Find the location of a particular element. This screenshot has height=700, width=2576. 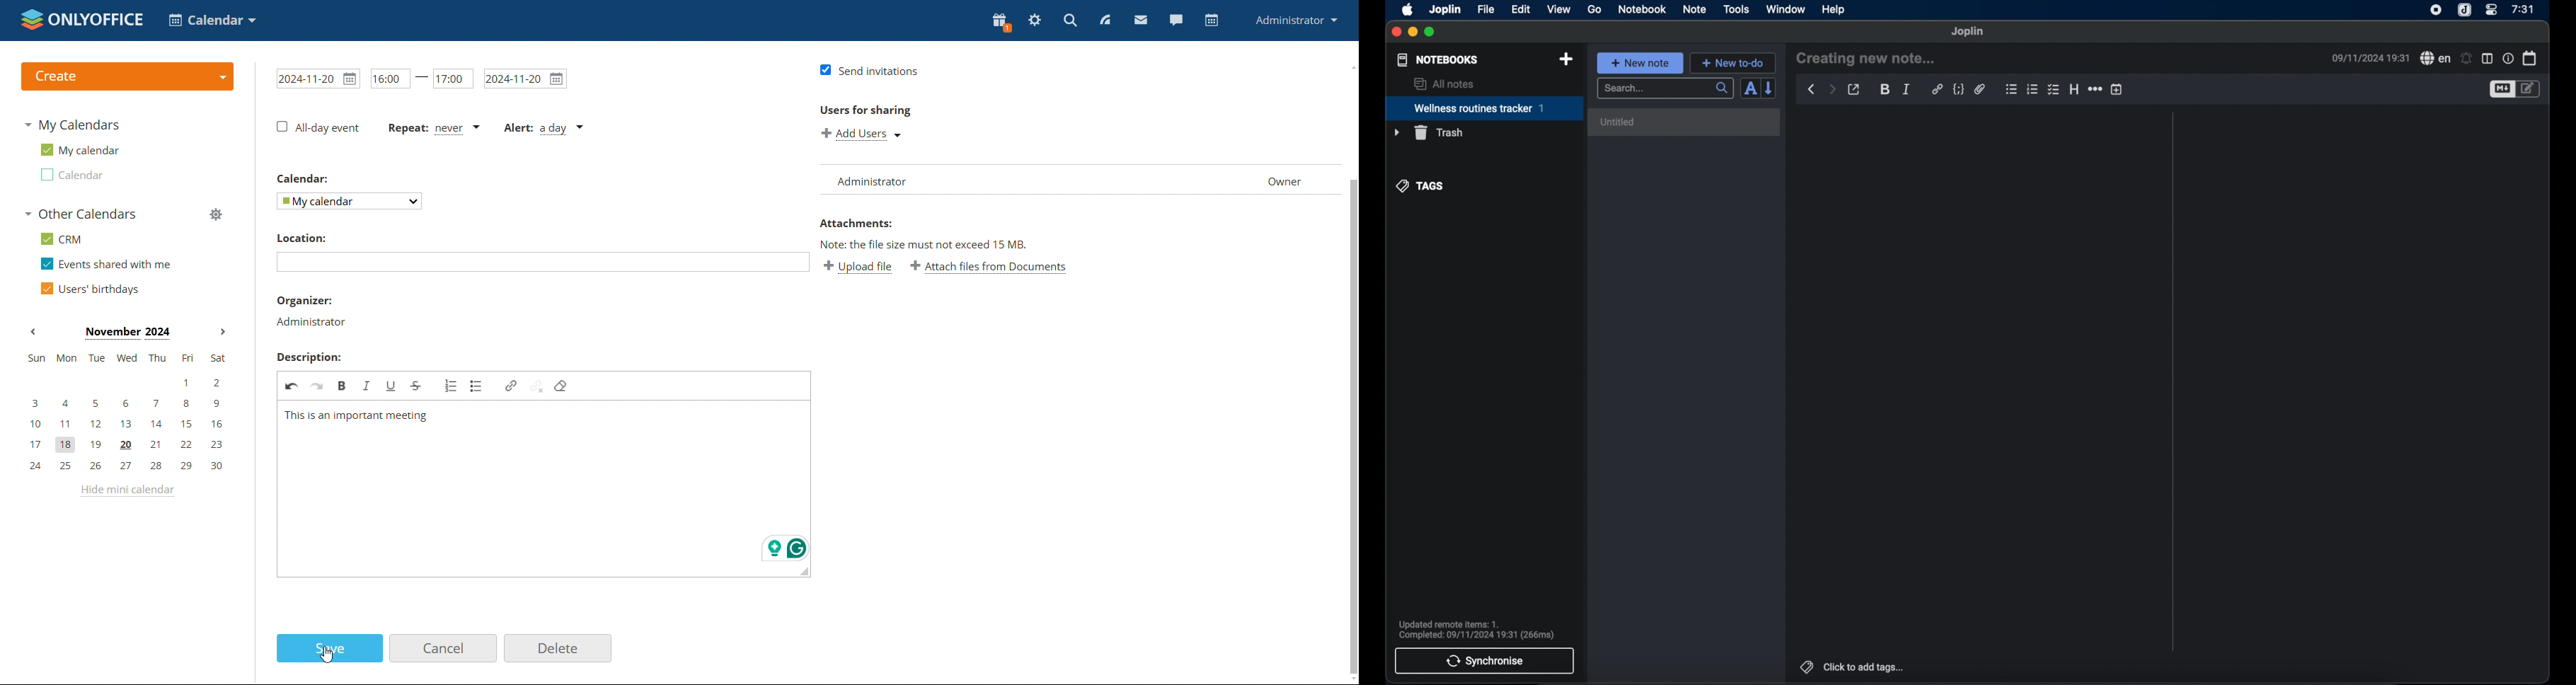

hyperlink is located at coordinates (1937, 89).